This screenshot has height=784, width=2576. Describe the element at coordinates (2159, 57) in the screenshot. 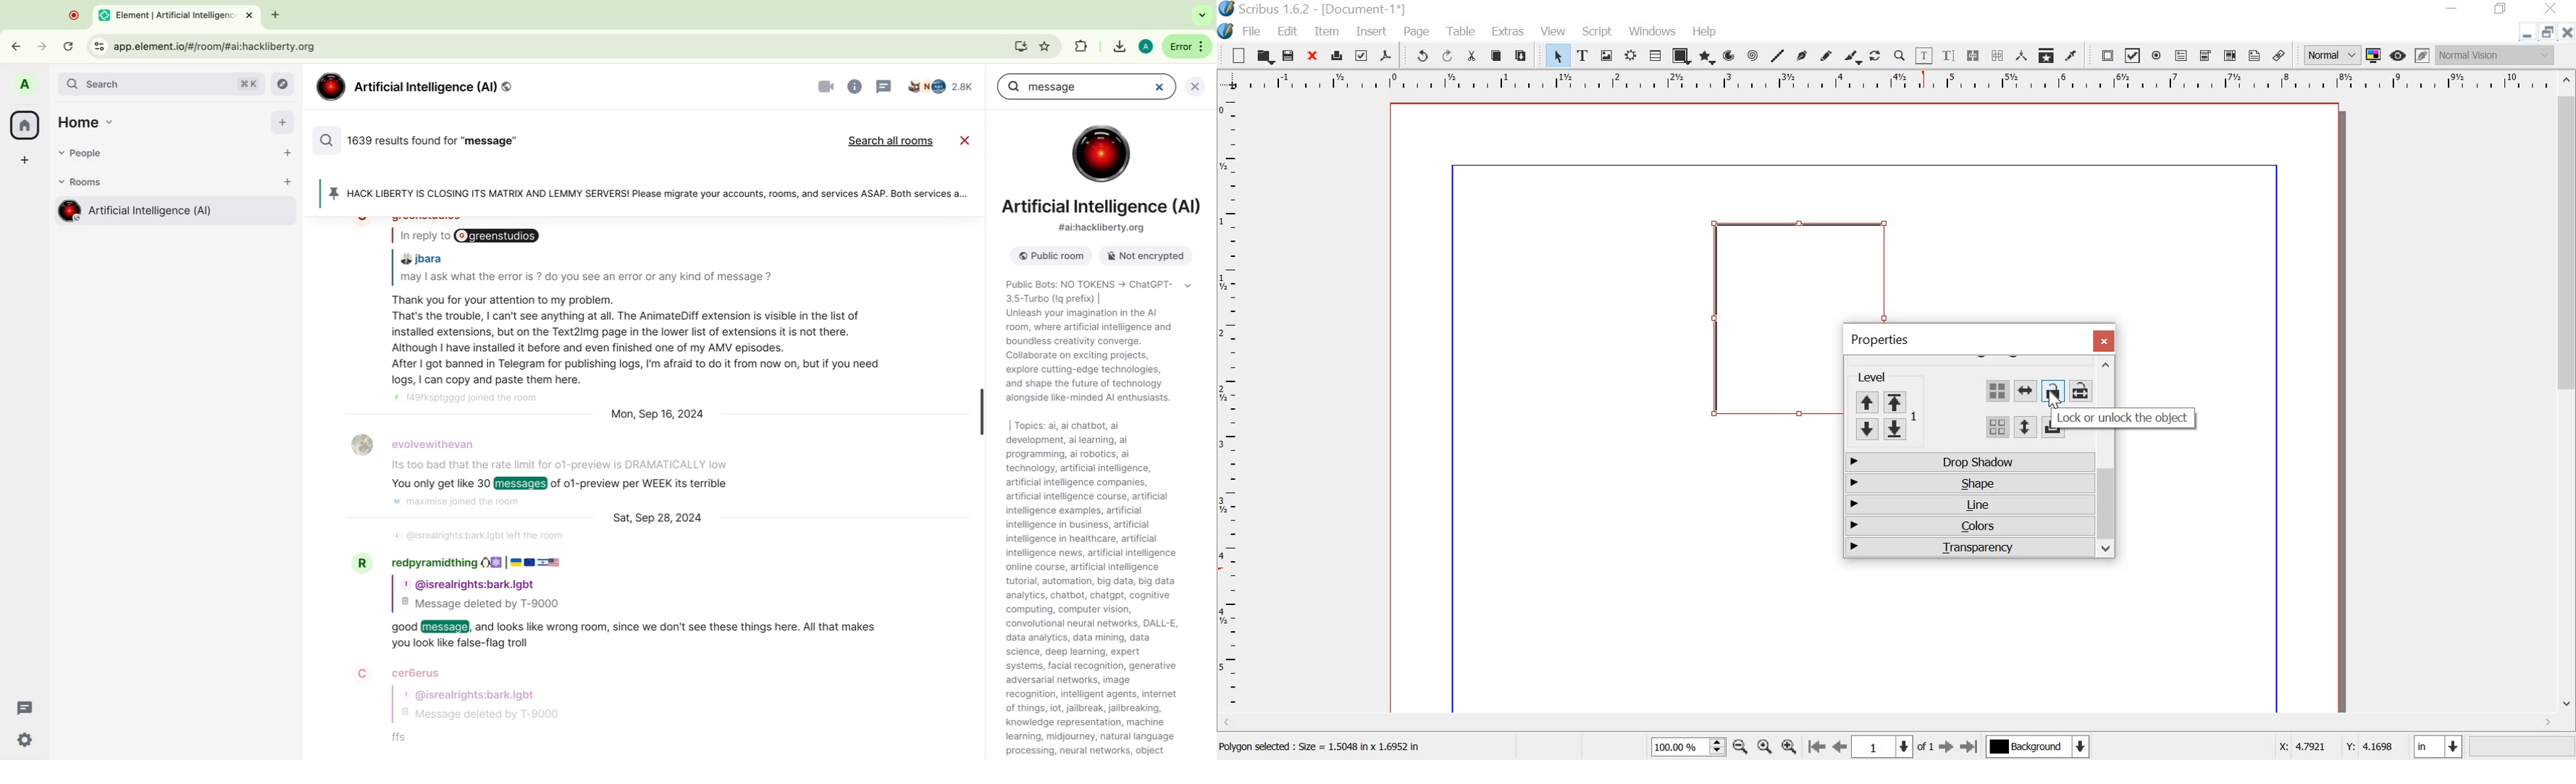

I see `pdf radio button` at that location.